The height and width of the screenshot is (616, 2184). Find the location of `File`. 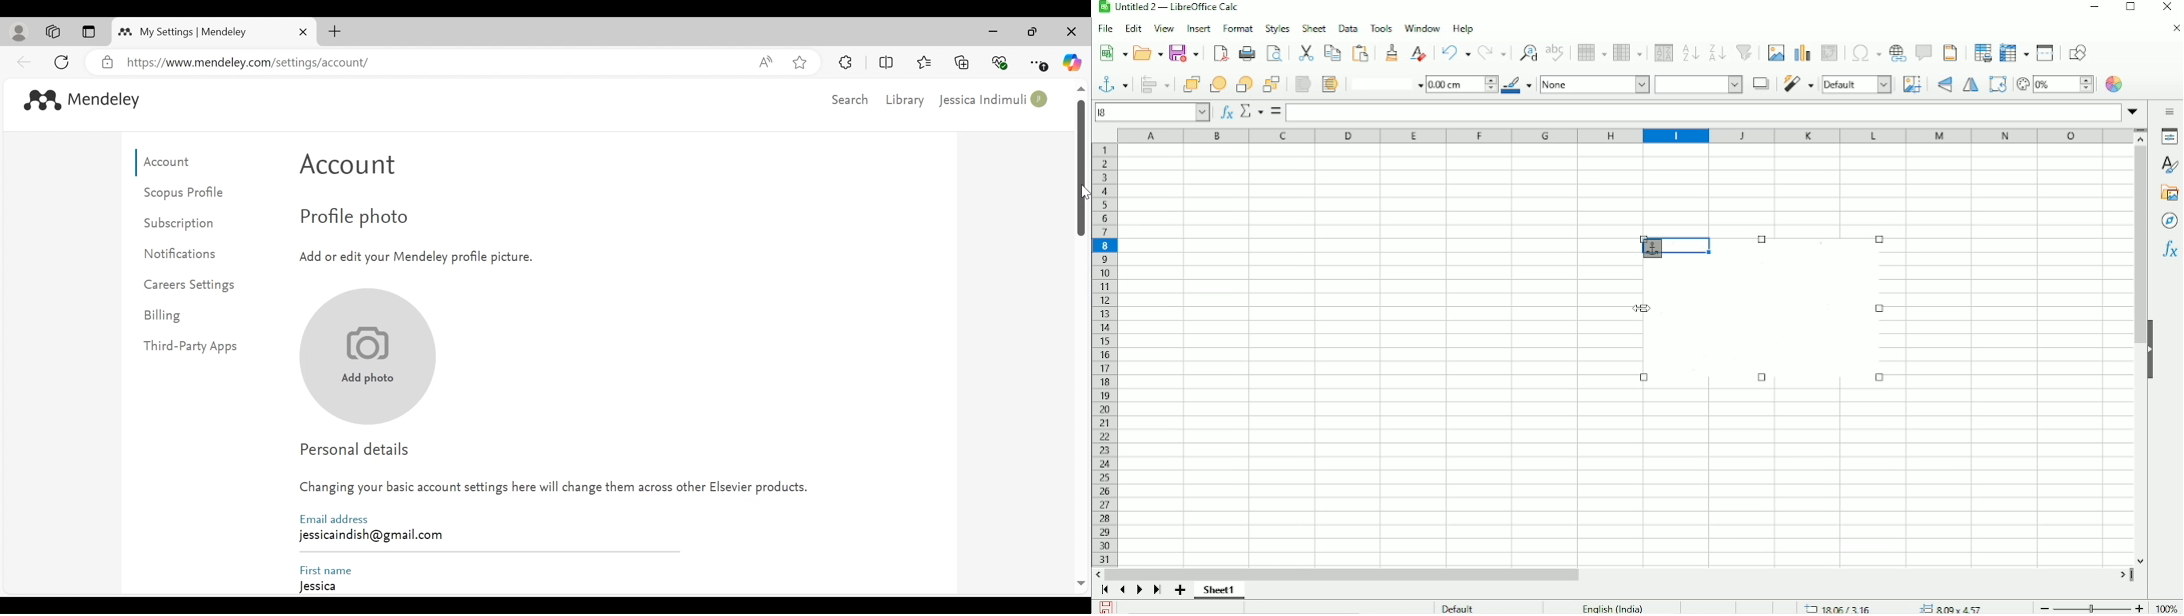

File is located at coordinates (1105, 29).